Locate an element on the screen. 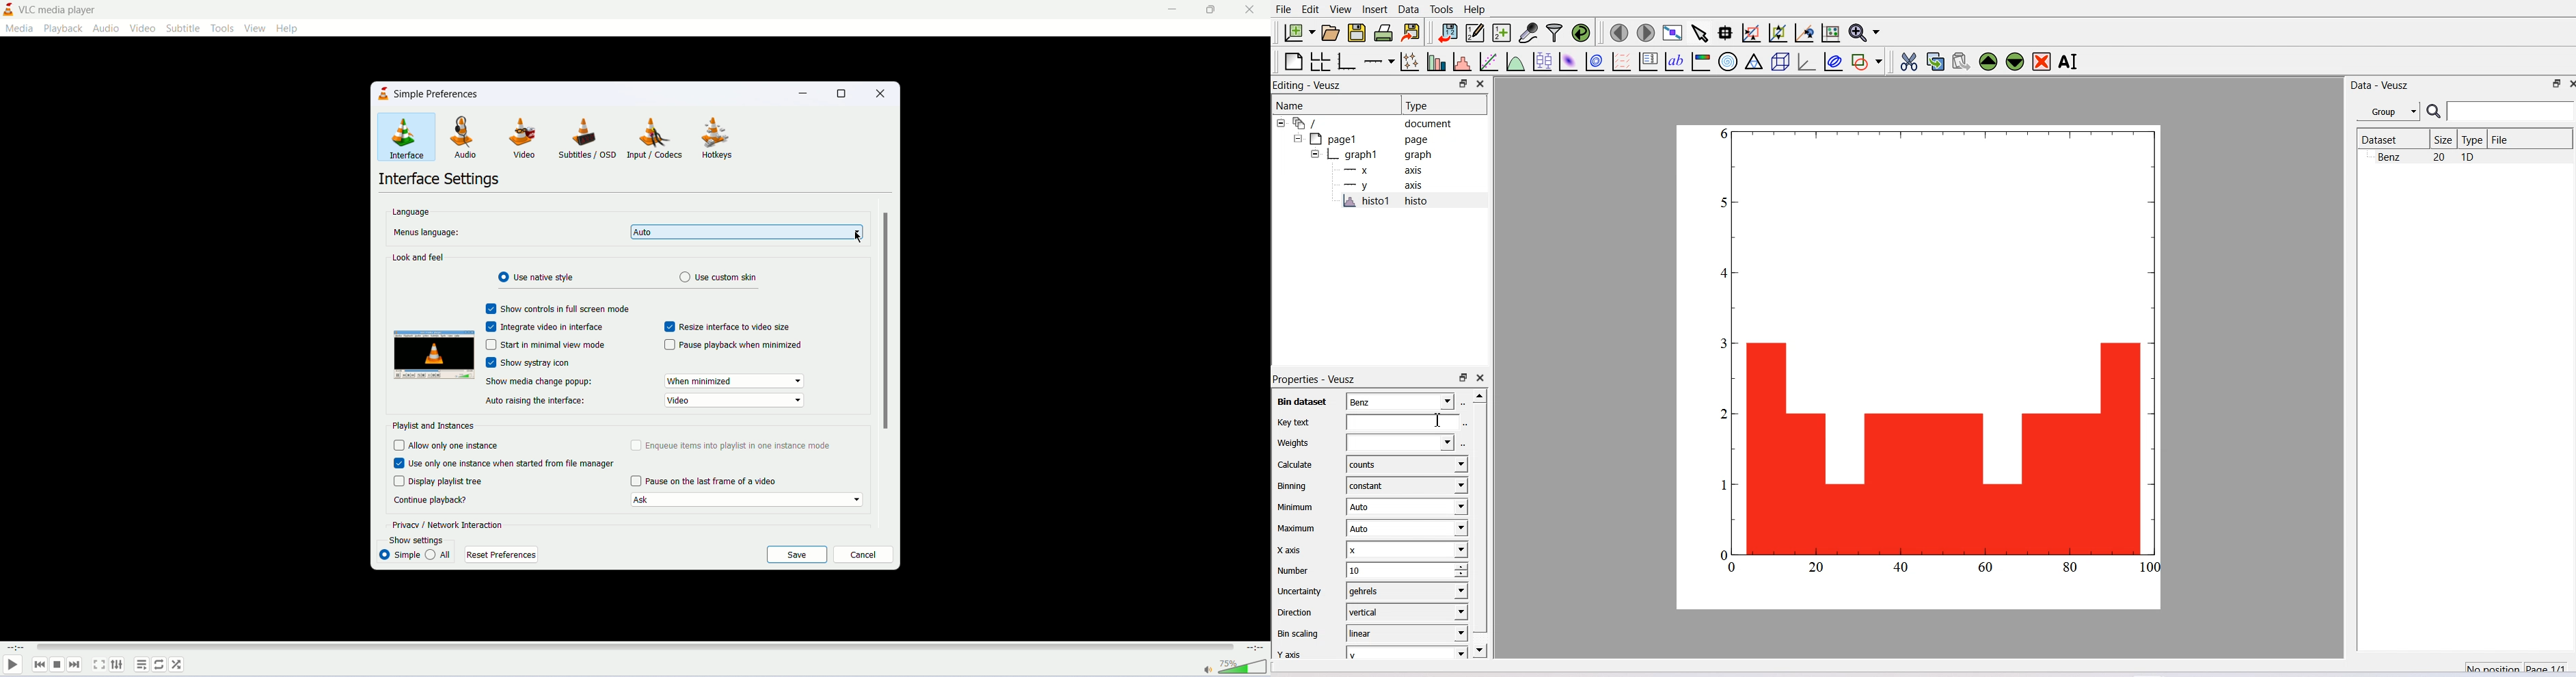 The height and width of the screenshot is (700, 2576). use custom skin is located at coordinates (722, 278).